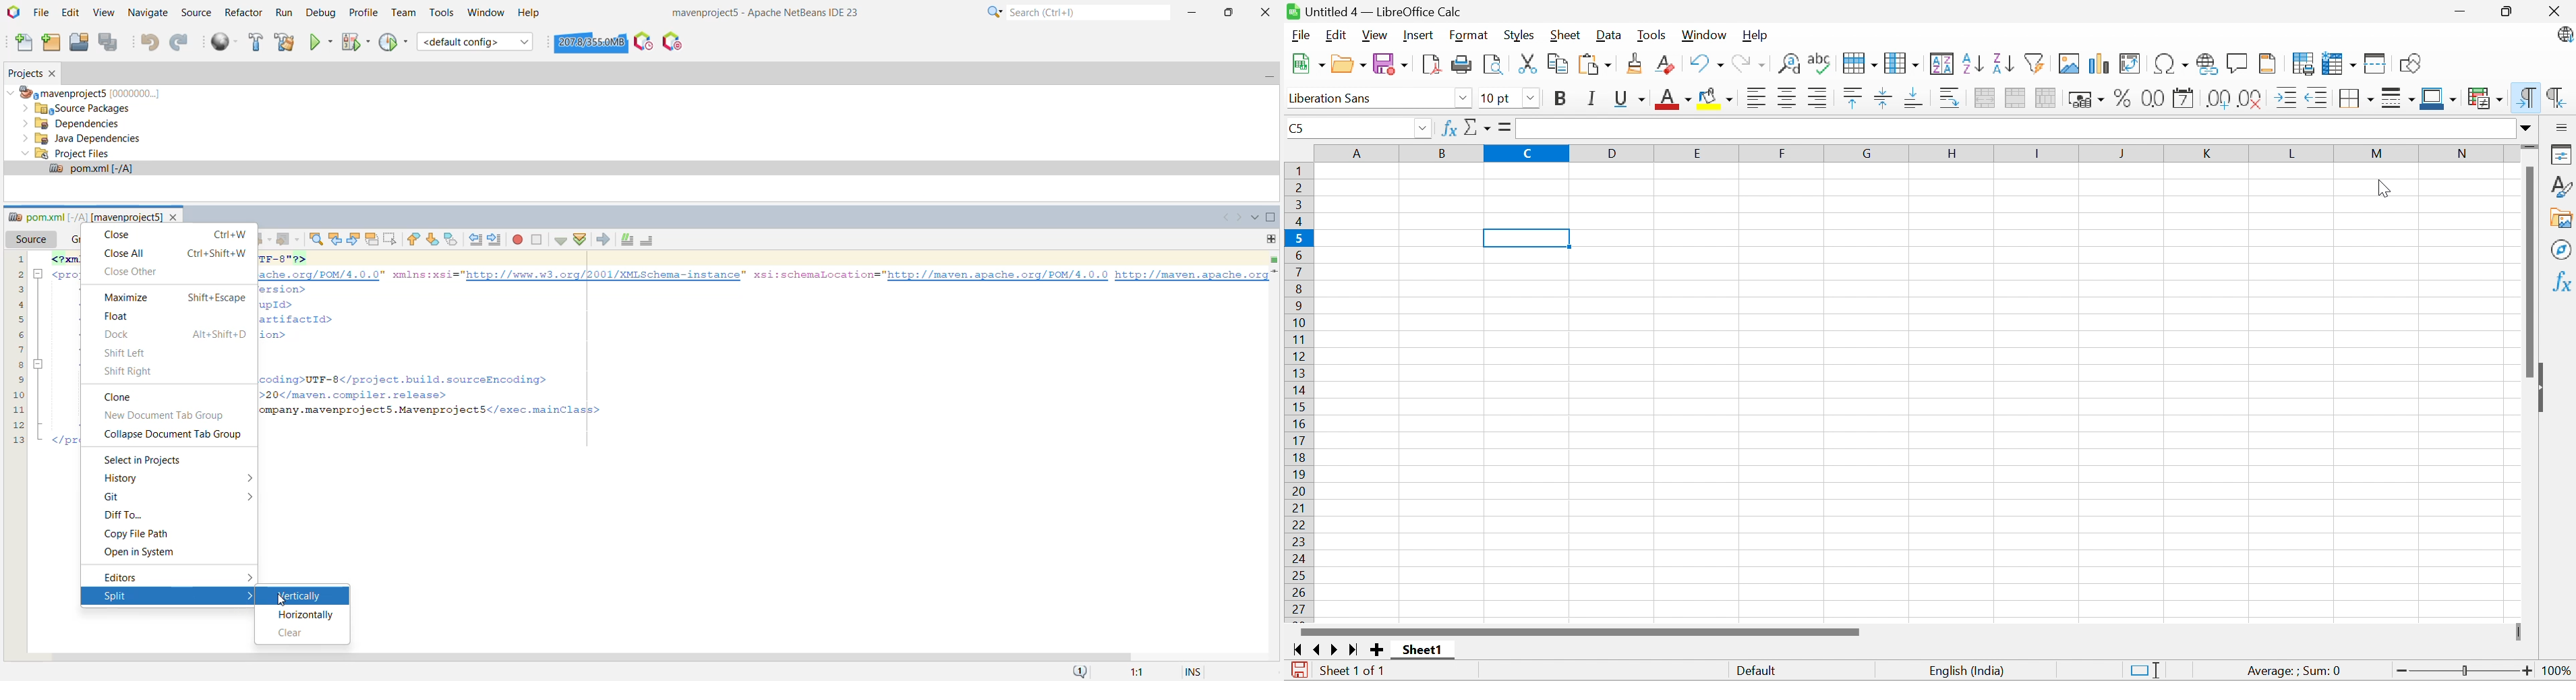 The height and width of the screenshot is (700, 2576). What do you see at coordinates (1704, 34) in the screenshot?
I see `Window` at bounding box center [1704, 34].